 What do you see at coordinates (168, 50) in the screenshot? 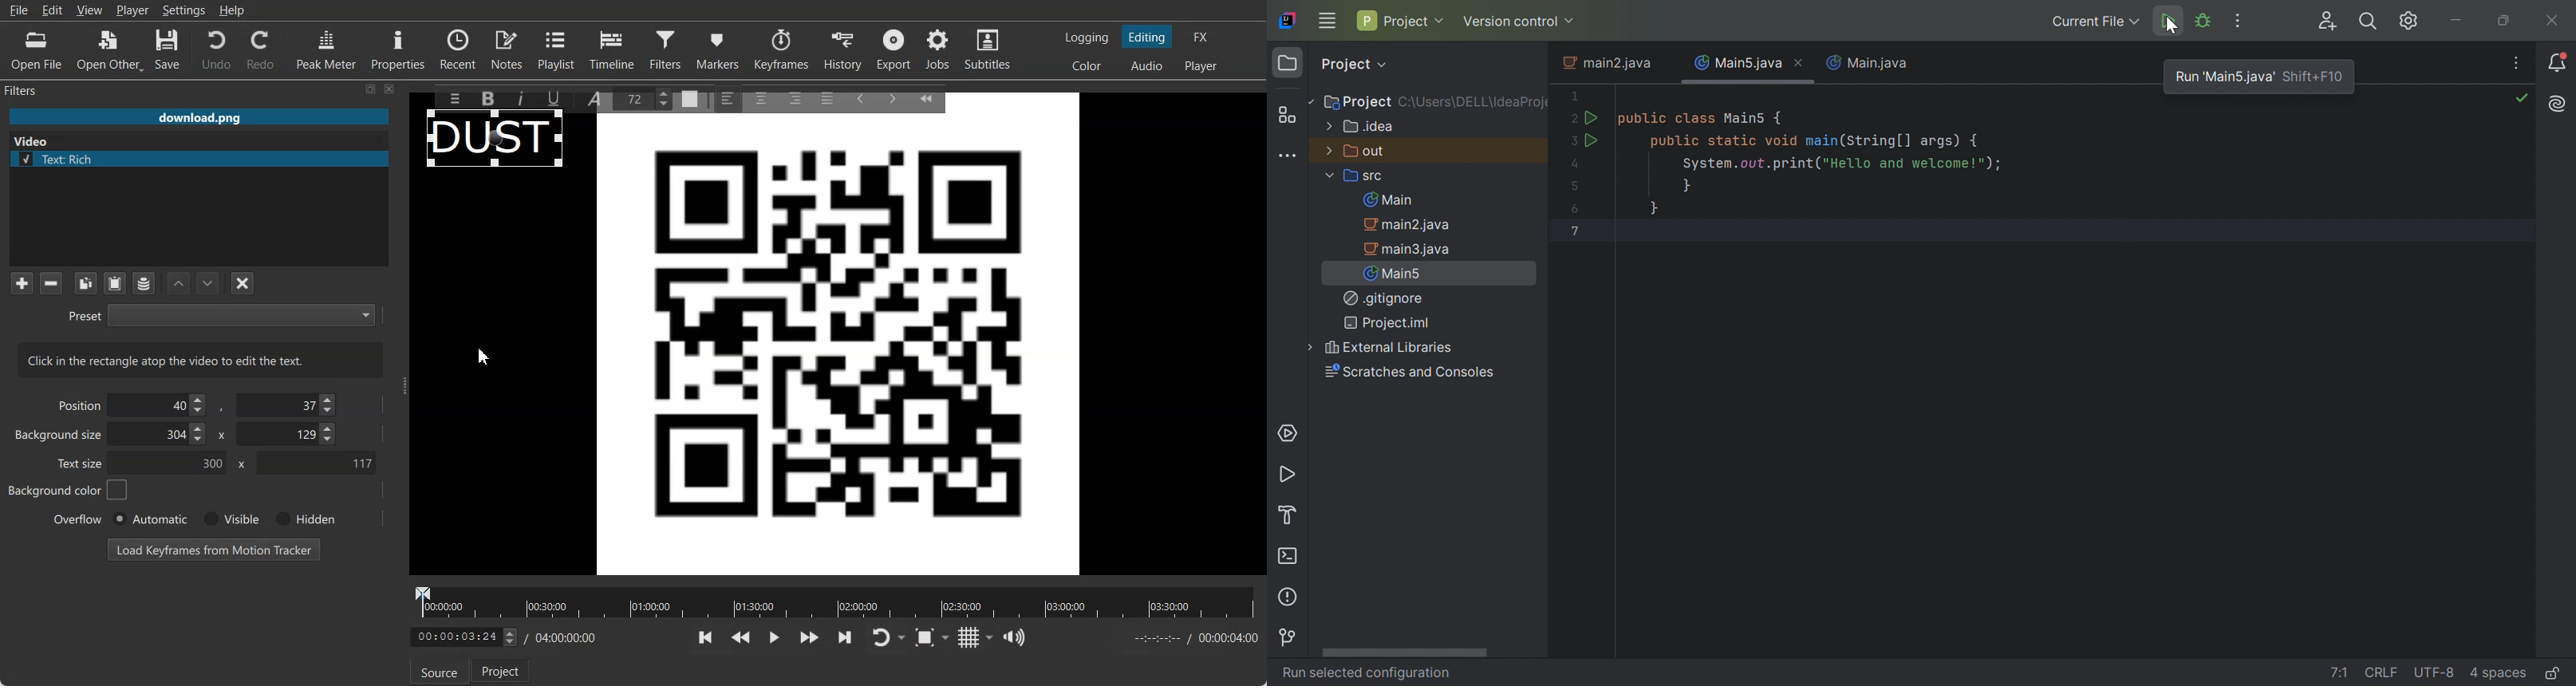
I see `Save` at bounding box center [168, 50].